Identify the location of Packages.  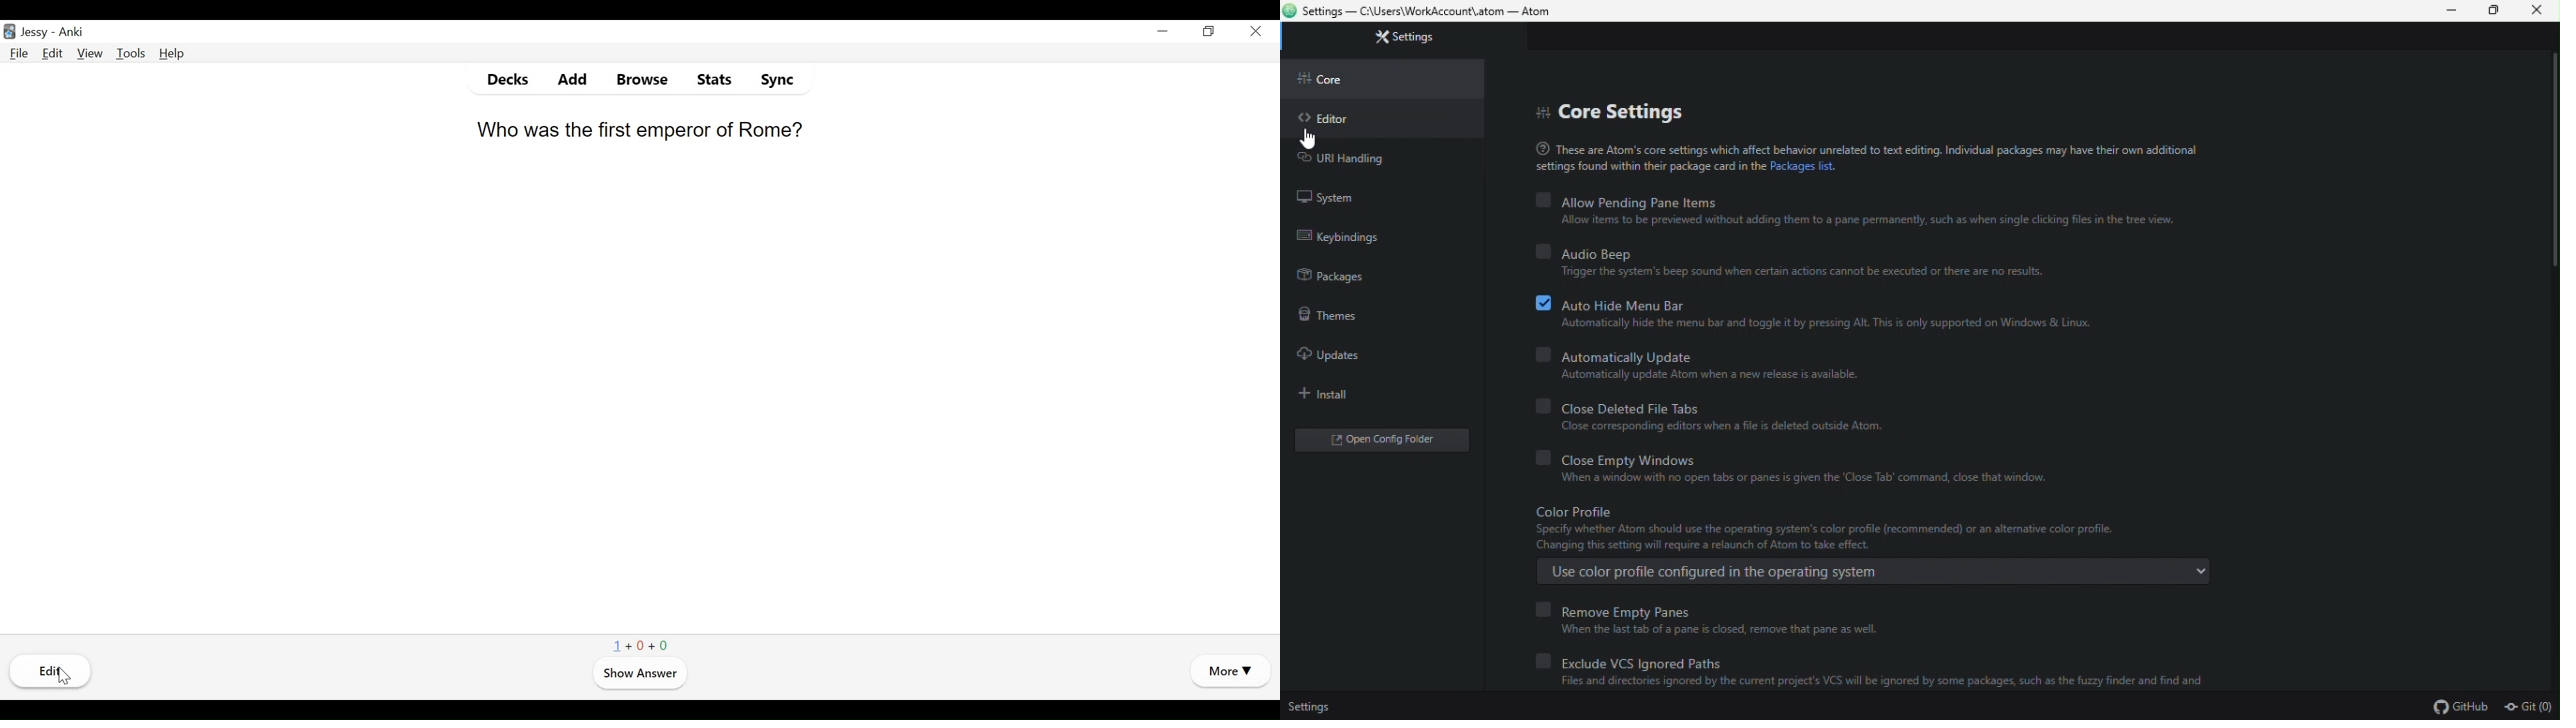
(1339, 279).